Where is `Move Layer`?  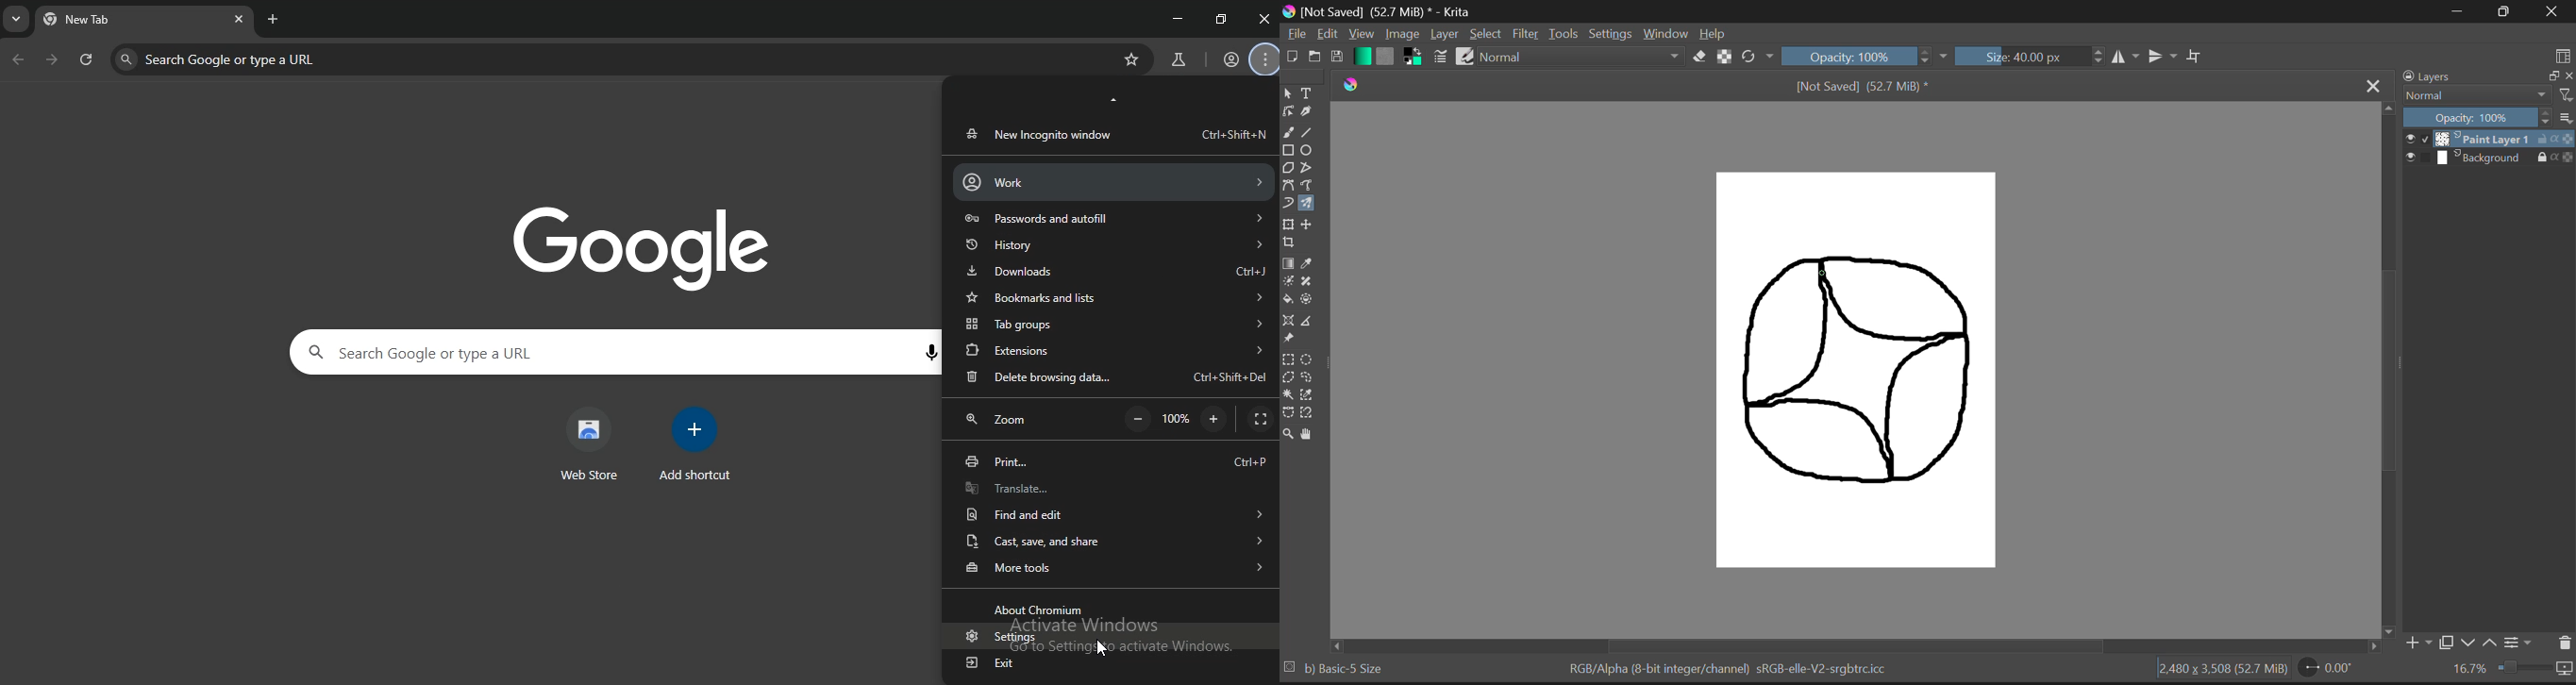 Move Layer is located at coordinates (1309, 226).